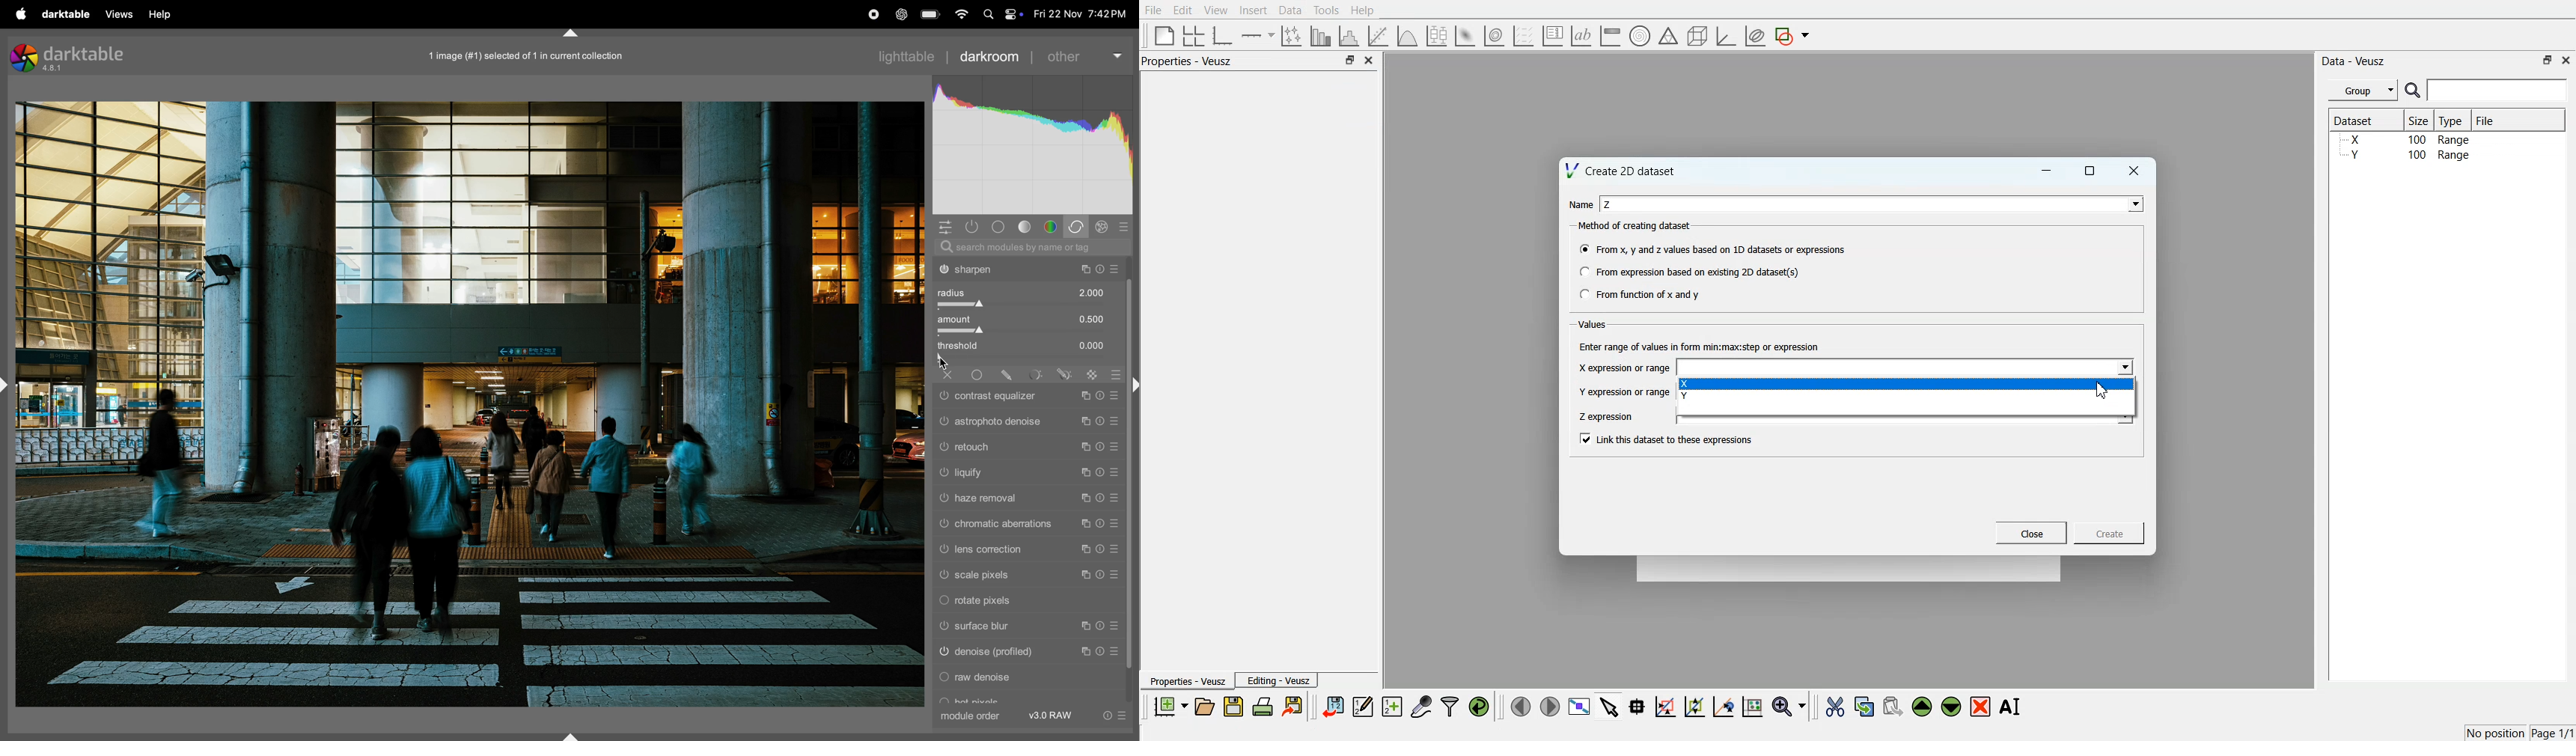  What do you see at coordinates (943, 375) in the screenshot?
I see `close` at bounding box center [943, 375].